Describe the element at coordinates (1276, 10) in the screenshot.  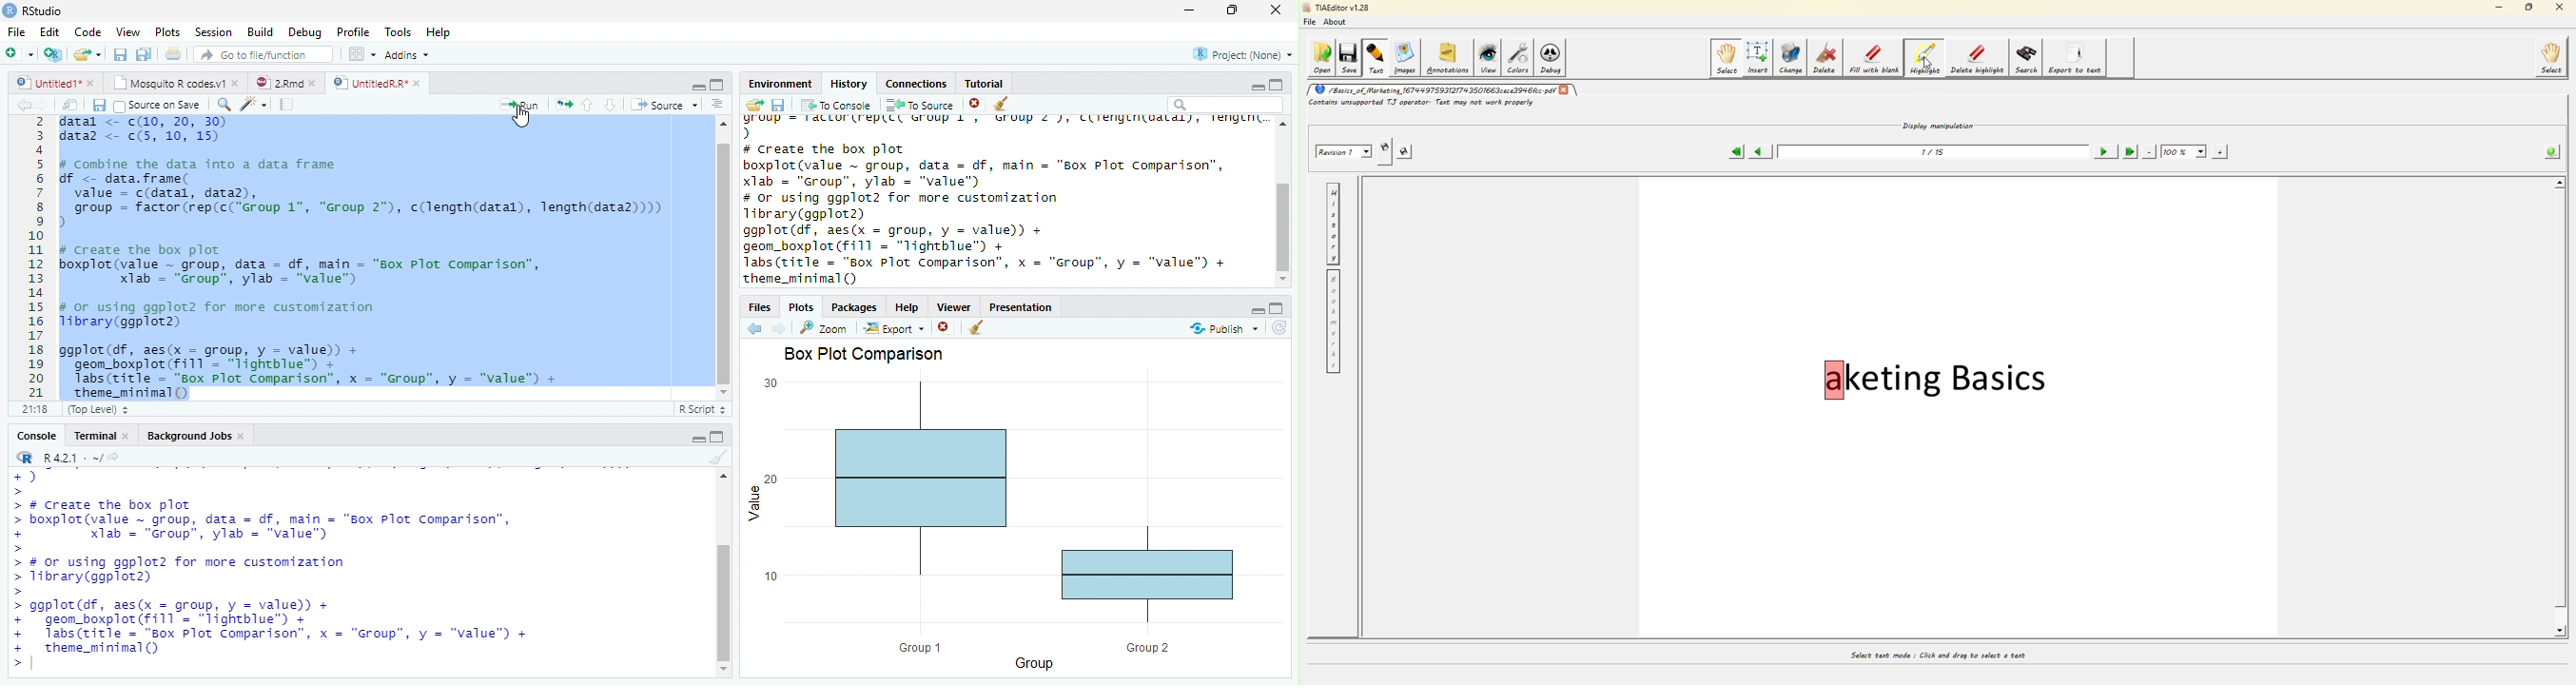
I see `close` at that location.